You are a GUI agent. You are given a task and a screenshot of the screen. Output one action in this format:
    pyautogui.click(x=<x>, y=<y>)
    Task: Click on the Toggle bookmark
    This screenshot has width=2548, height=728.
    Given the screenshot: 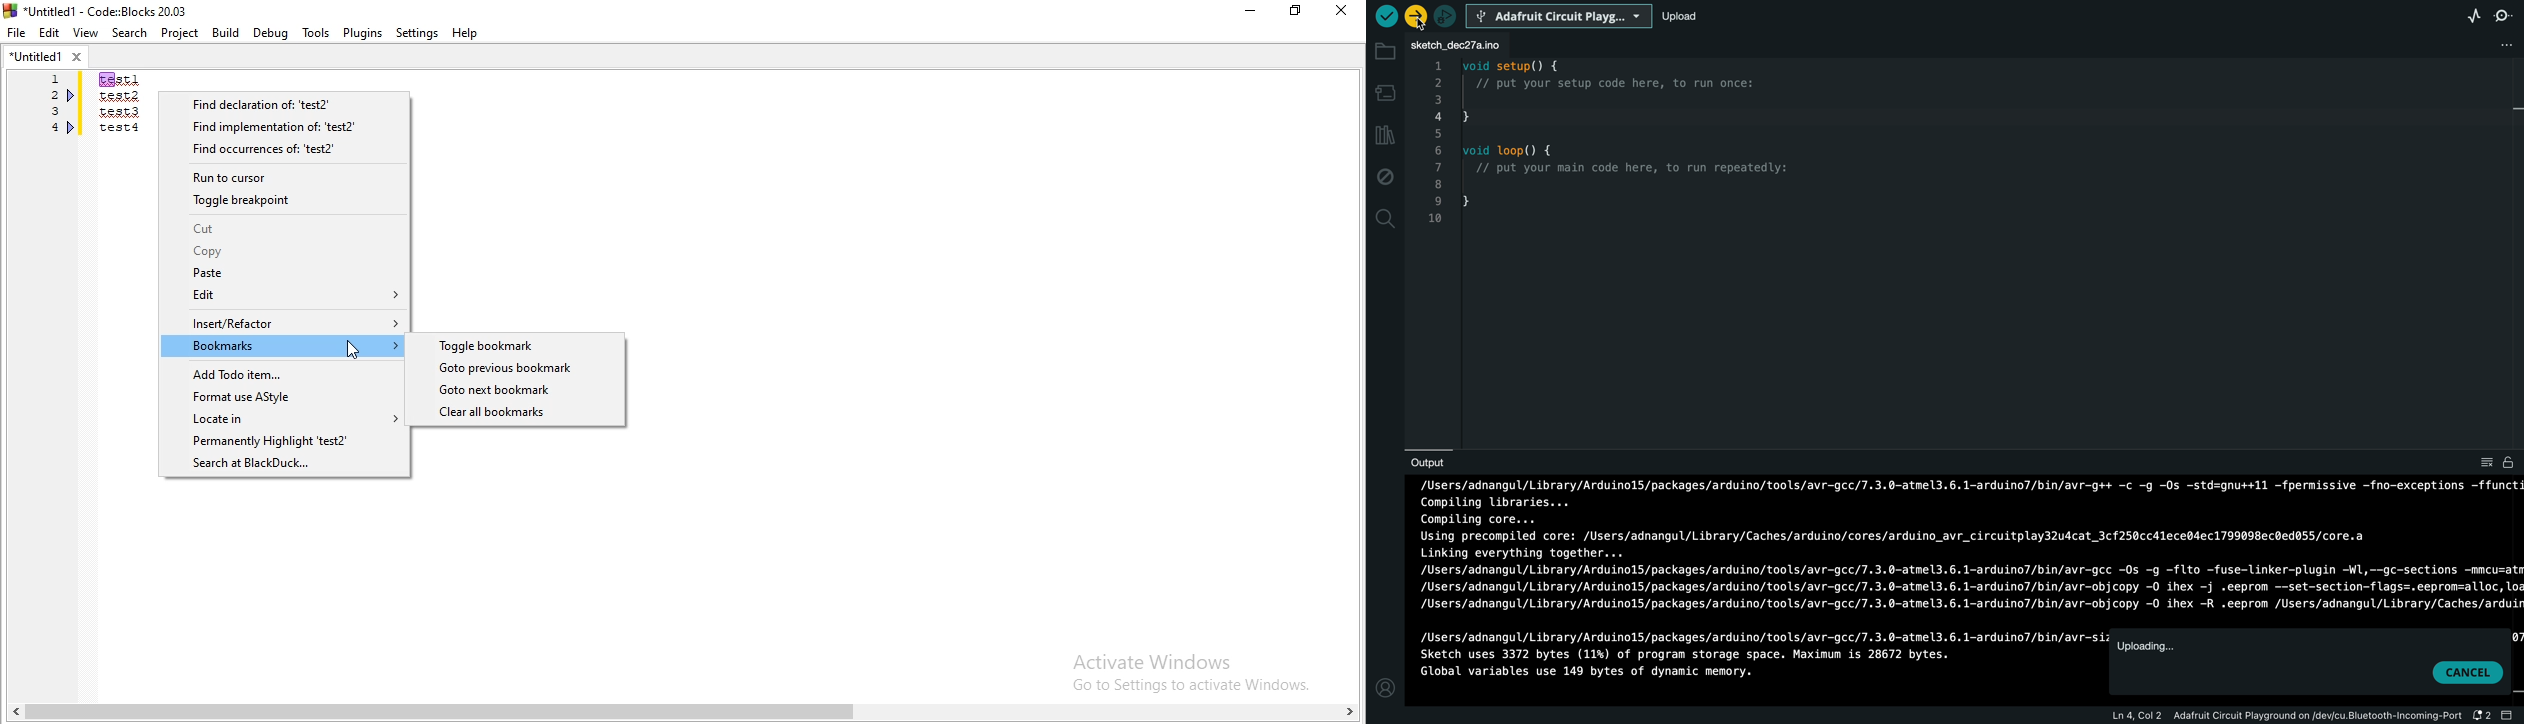 What is the action you would take?
    pyautogui.click(x=517, y=346)
    